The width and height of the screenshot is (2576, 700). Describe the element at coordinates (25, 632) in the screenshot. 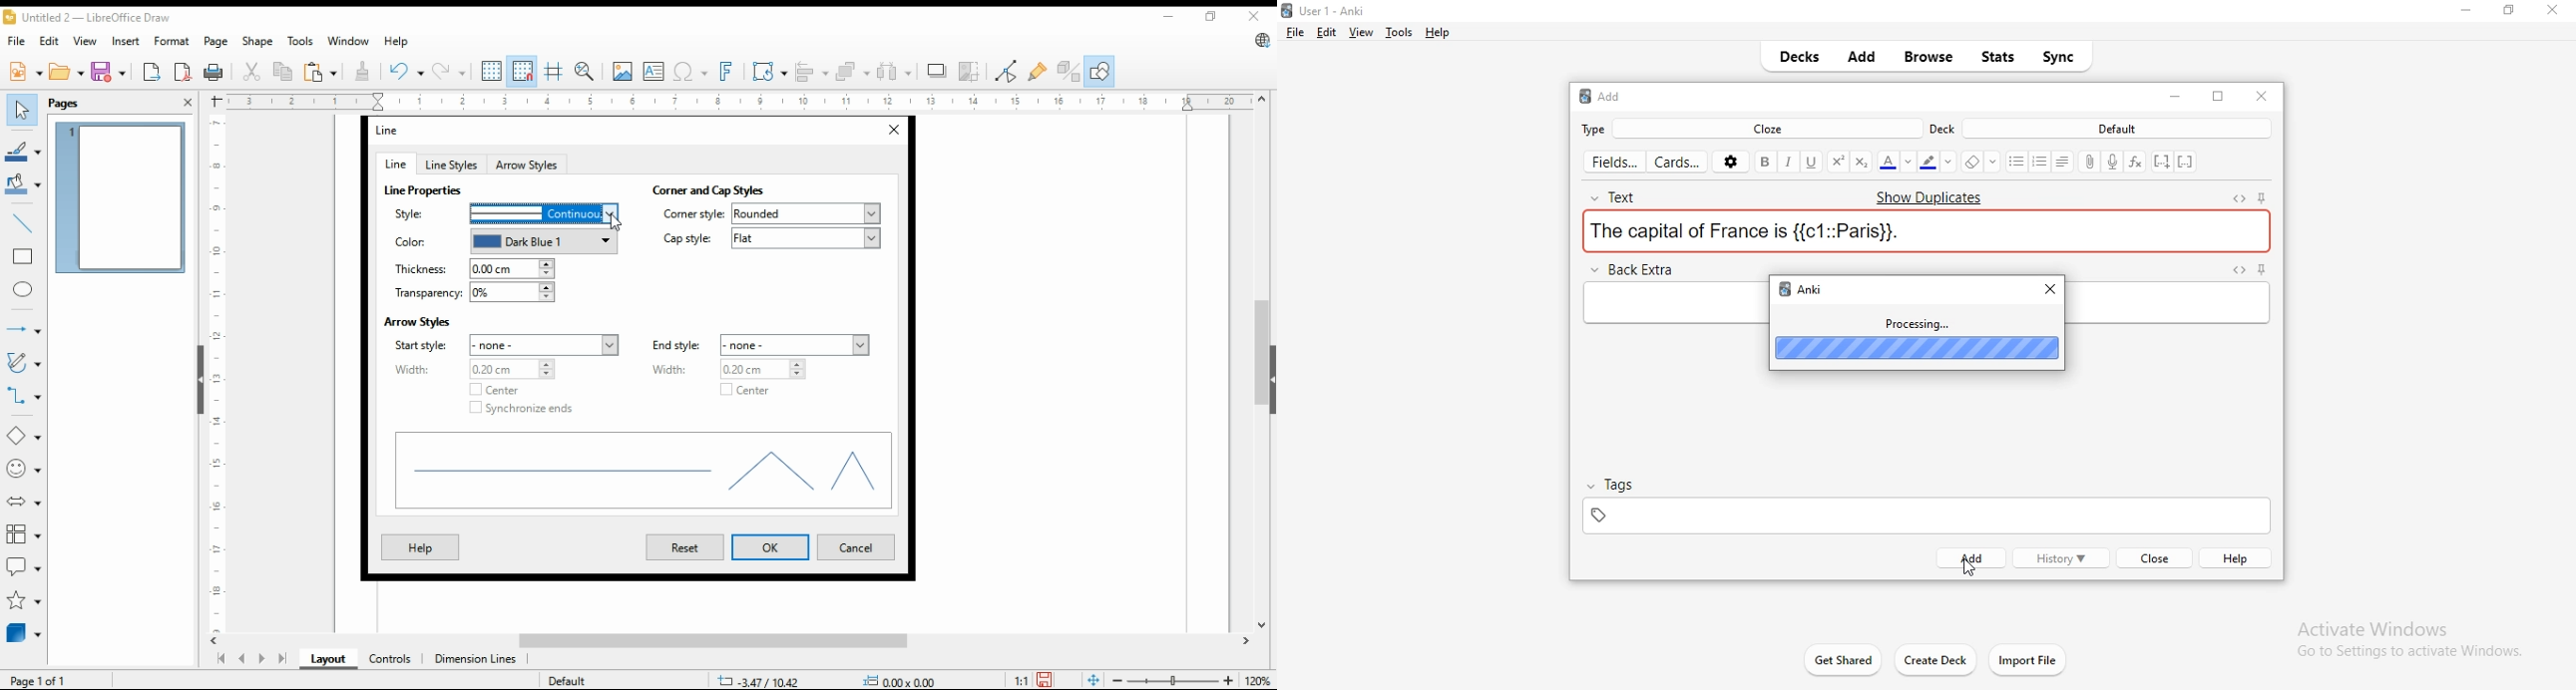

I see `3D objects` at that location.